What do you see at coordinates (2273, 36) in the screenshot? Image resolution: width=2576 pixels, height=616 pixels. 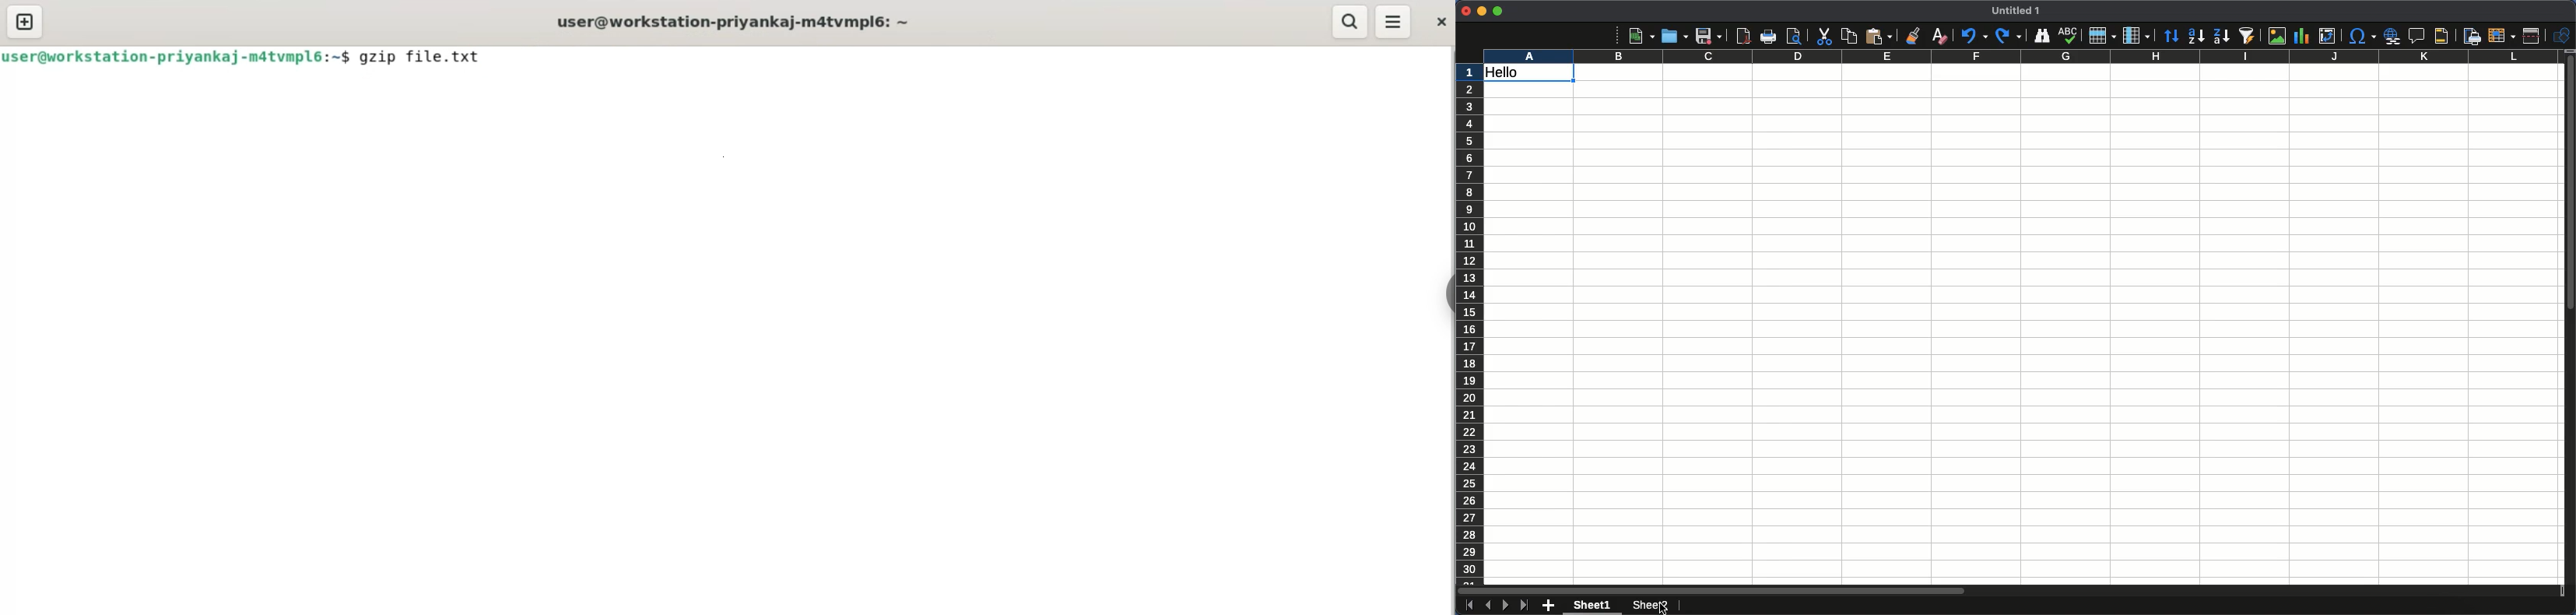 I see `Image` at bounding box center [2273, 36].